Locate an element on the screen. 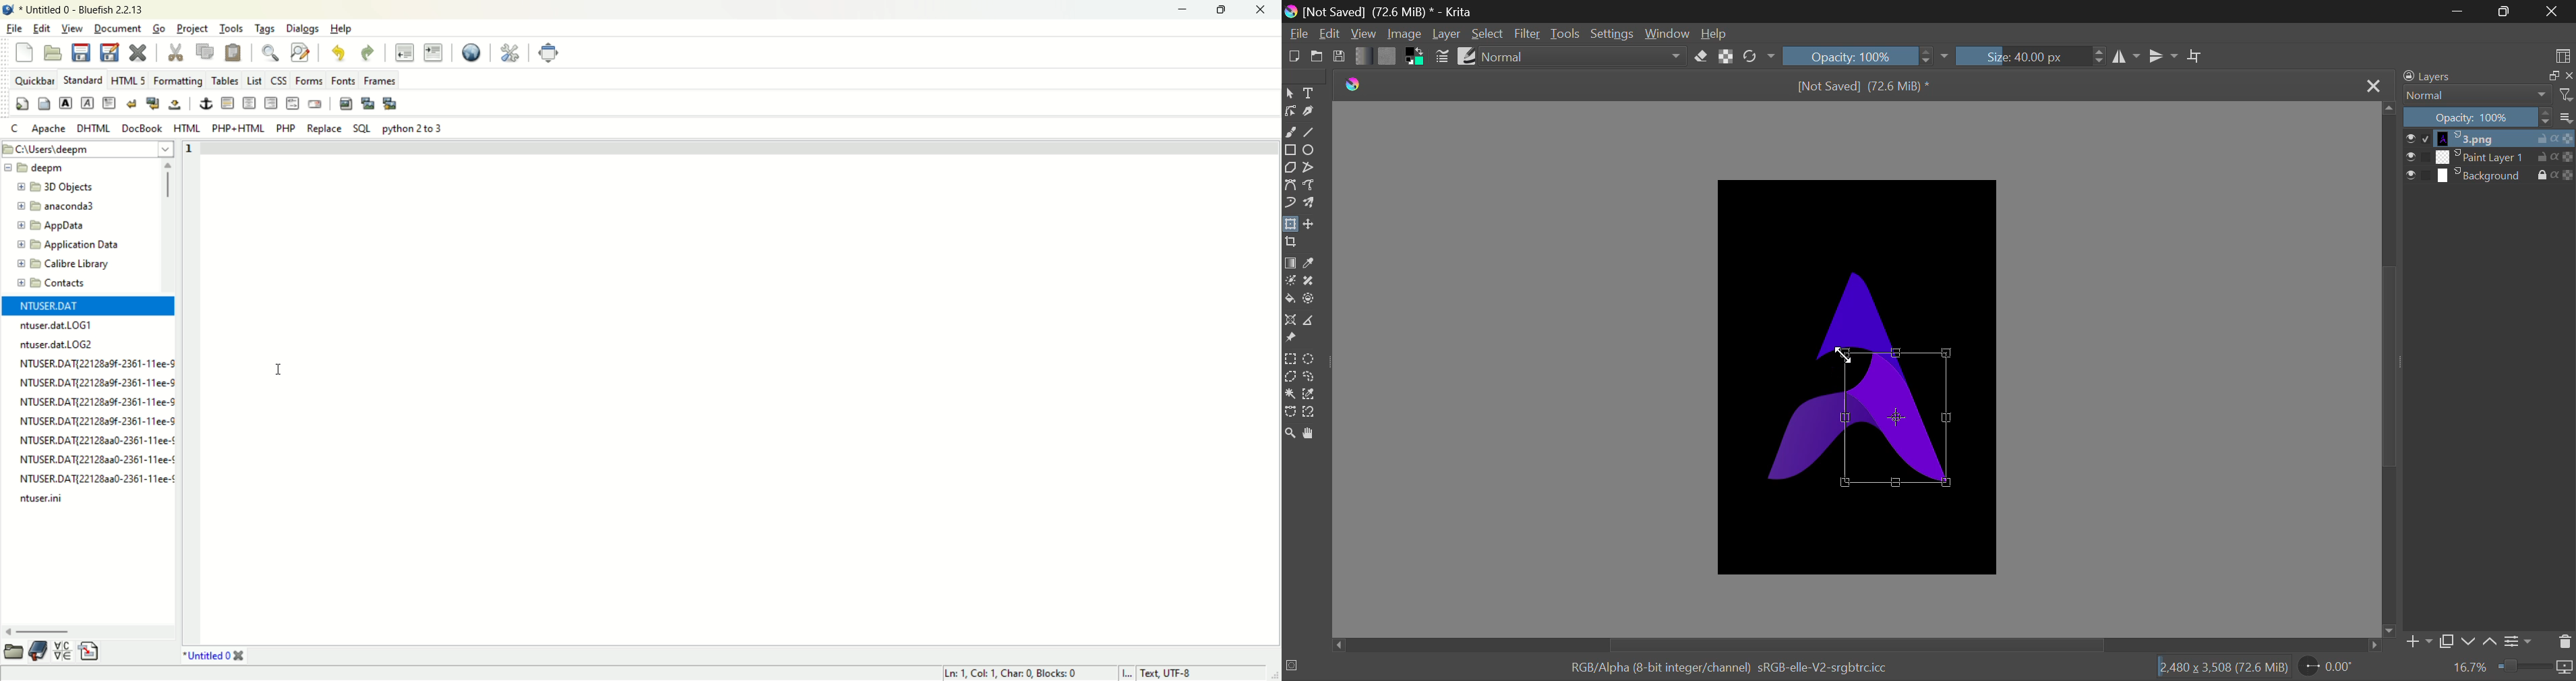 Image resolution: width=2576 pixels, height=700 pixels. cursor position is located at coordinates (1013, 673).